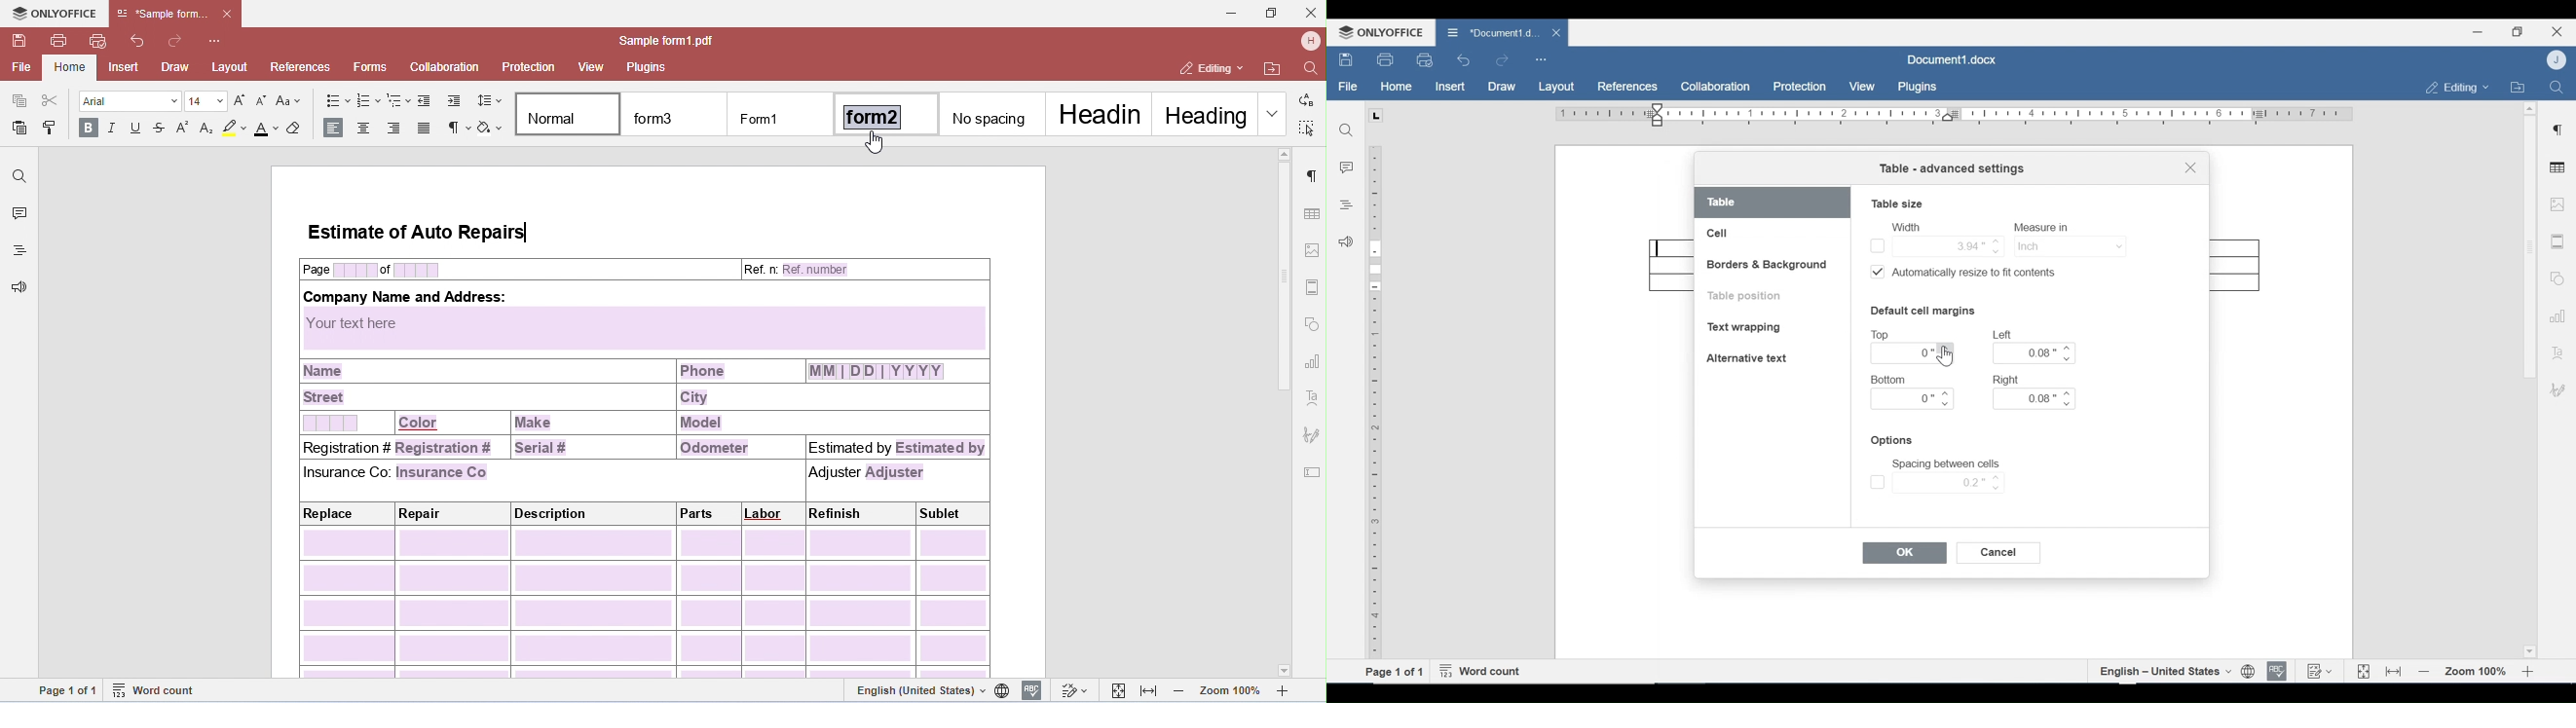 This screenshot has width=2576, height=728. I want to click on Close, so click(2558, 30).